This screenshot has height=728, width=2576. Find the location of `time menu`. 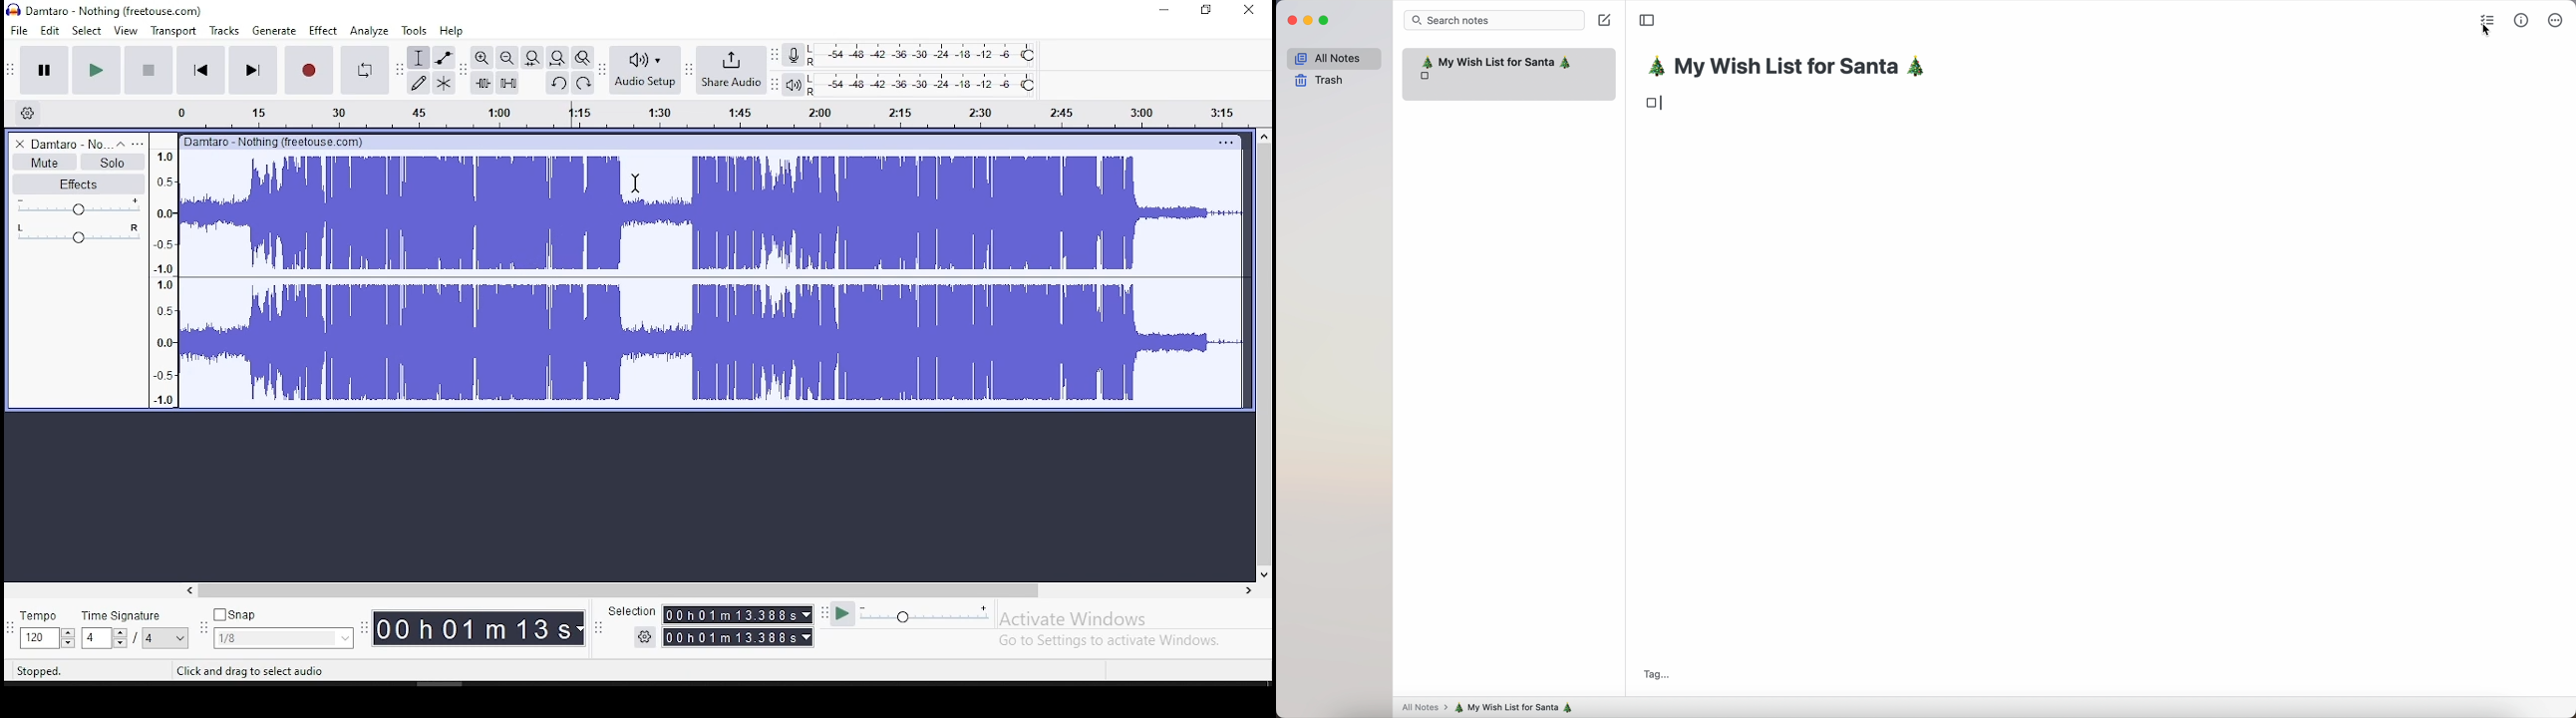

time menu is located at coordinates (737, 637).